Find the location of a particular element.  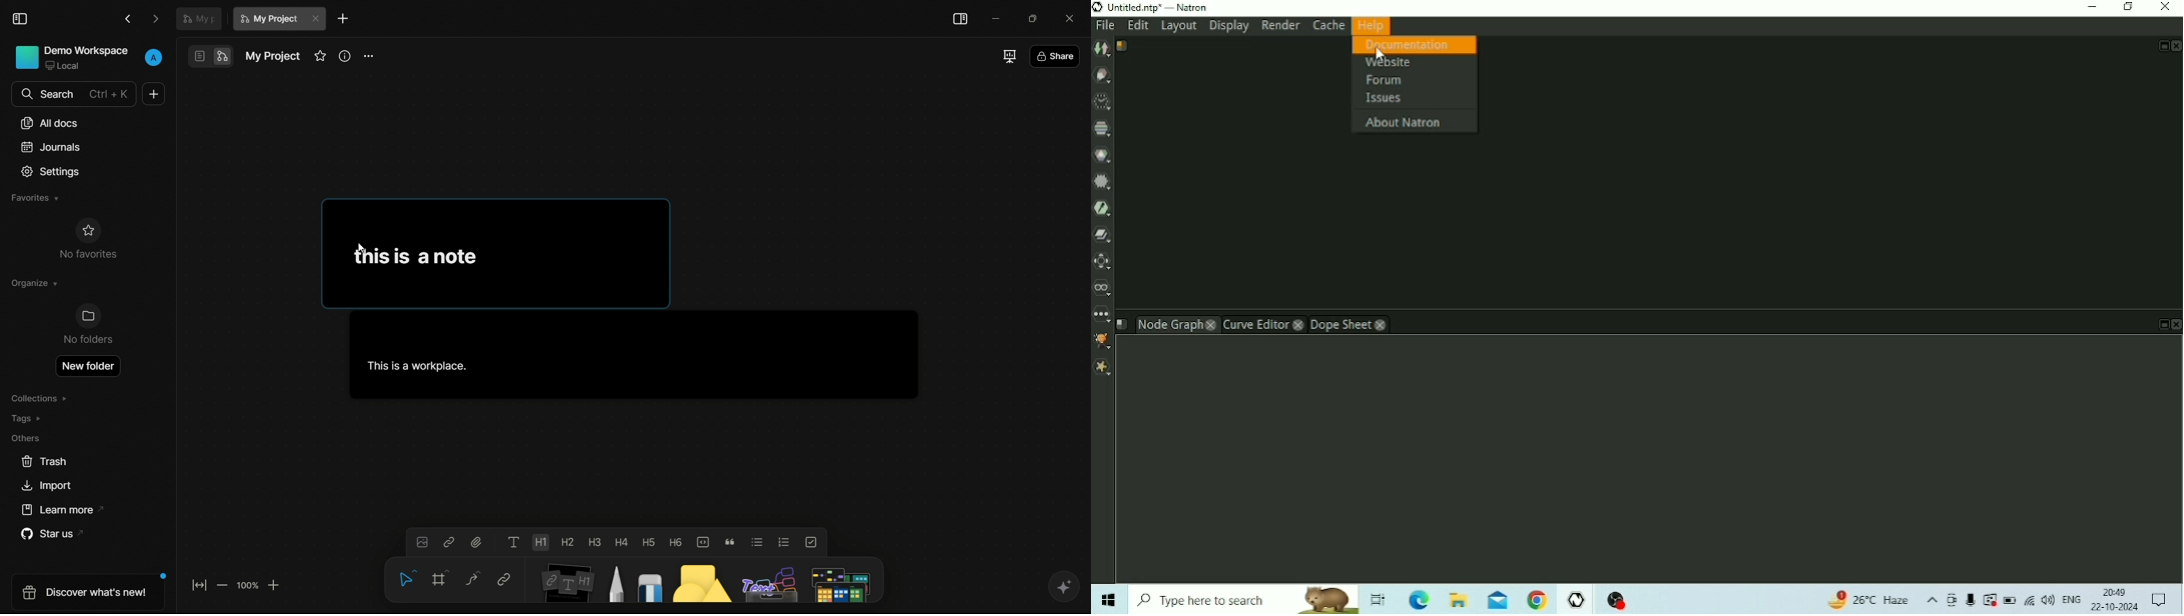

journals is located at coordinates (54, 145).